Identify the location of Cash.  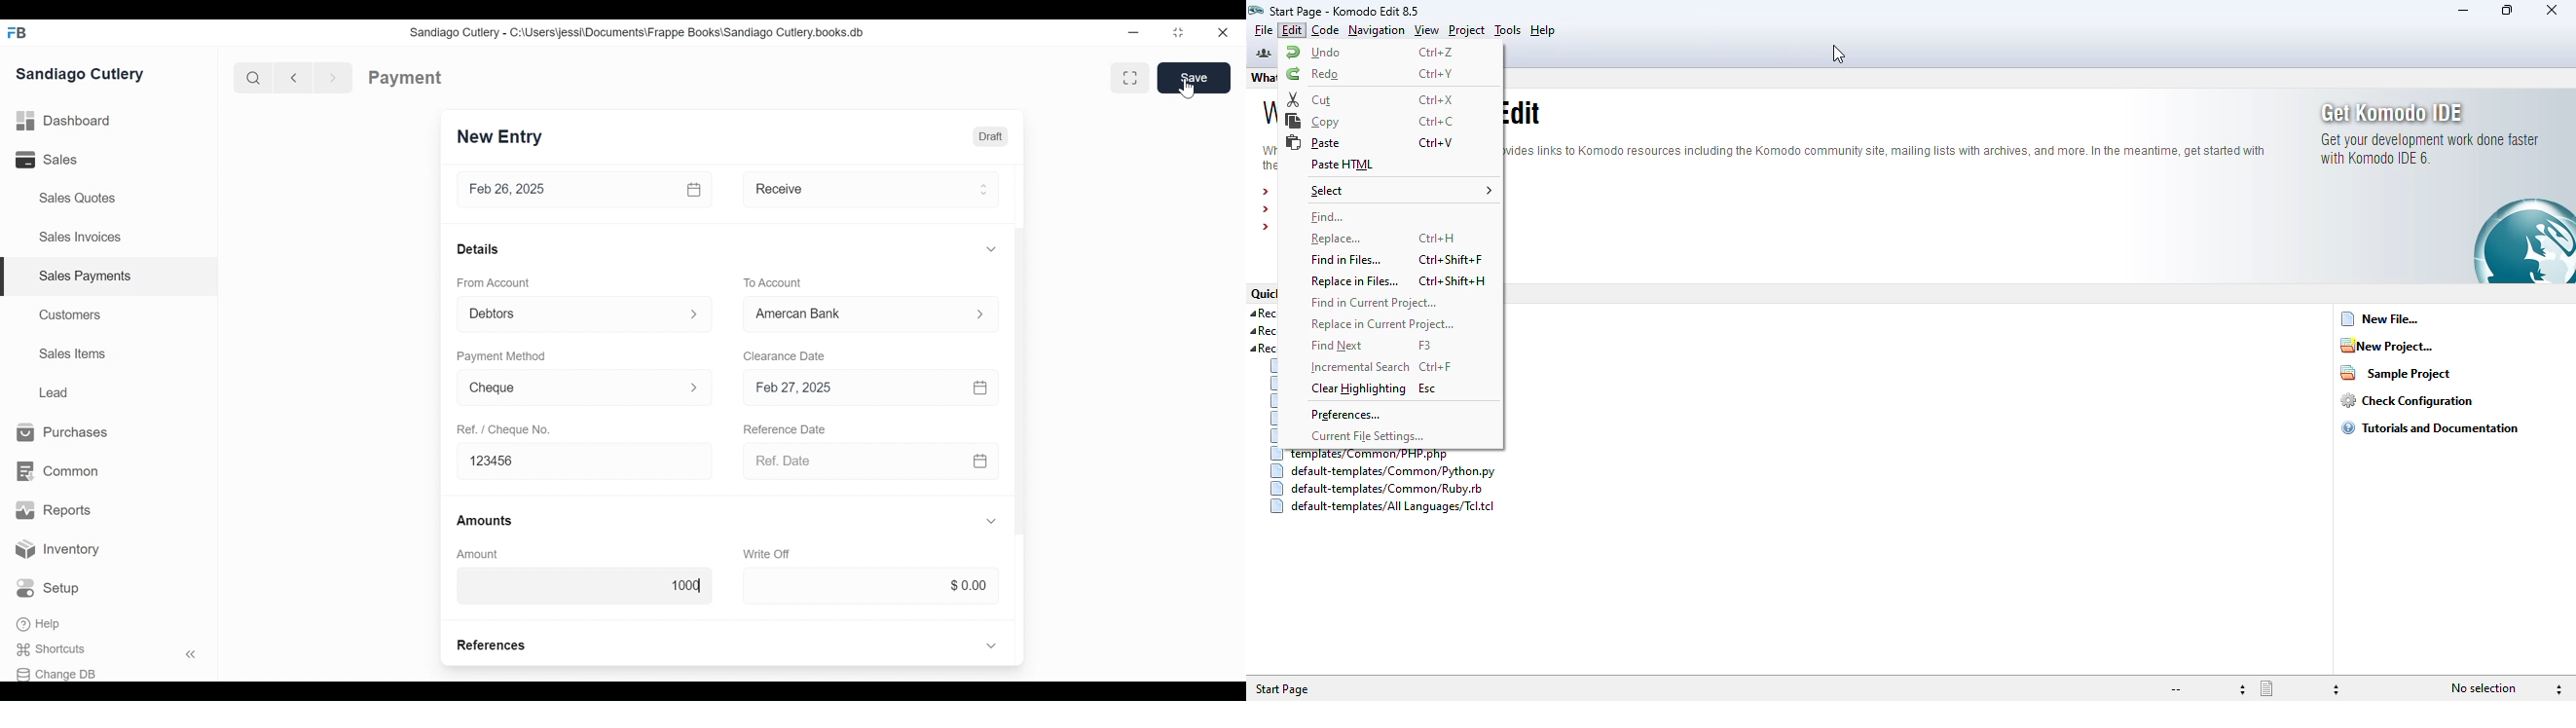
(852, 314).